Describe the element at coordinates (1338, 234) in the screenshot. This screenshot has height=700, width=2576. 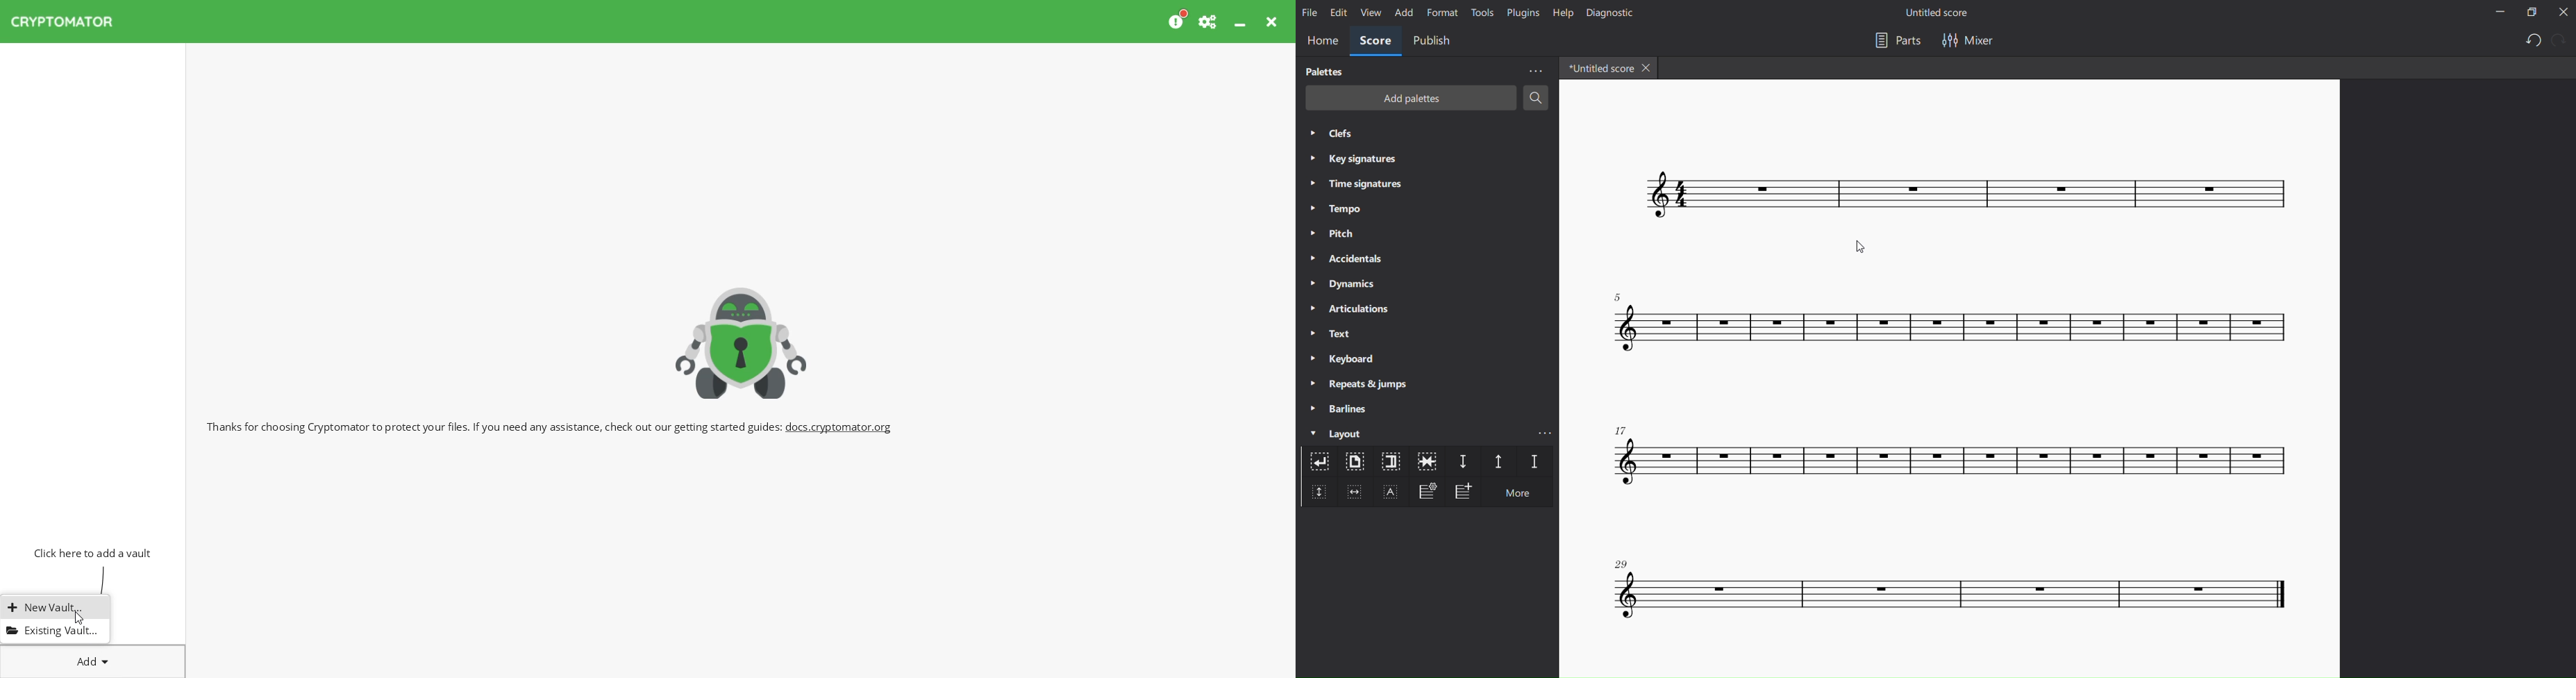
I see `pitch` at that location.